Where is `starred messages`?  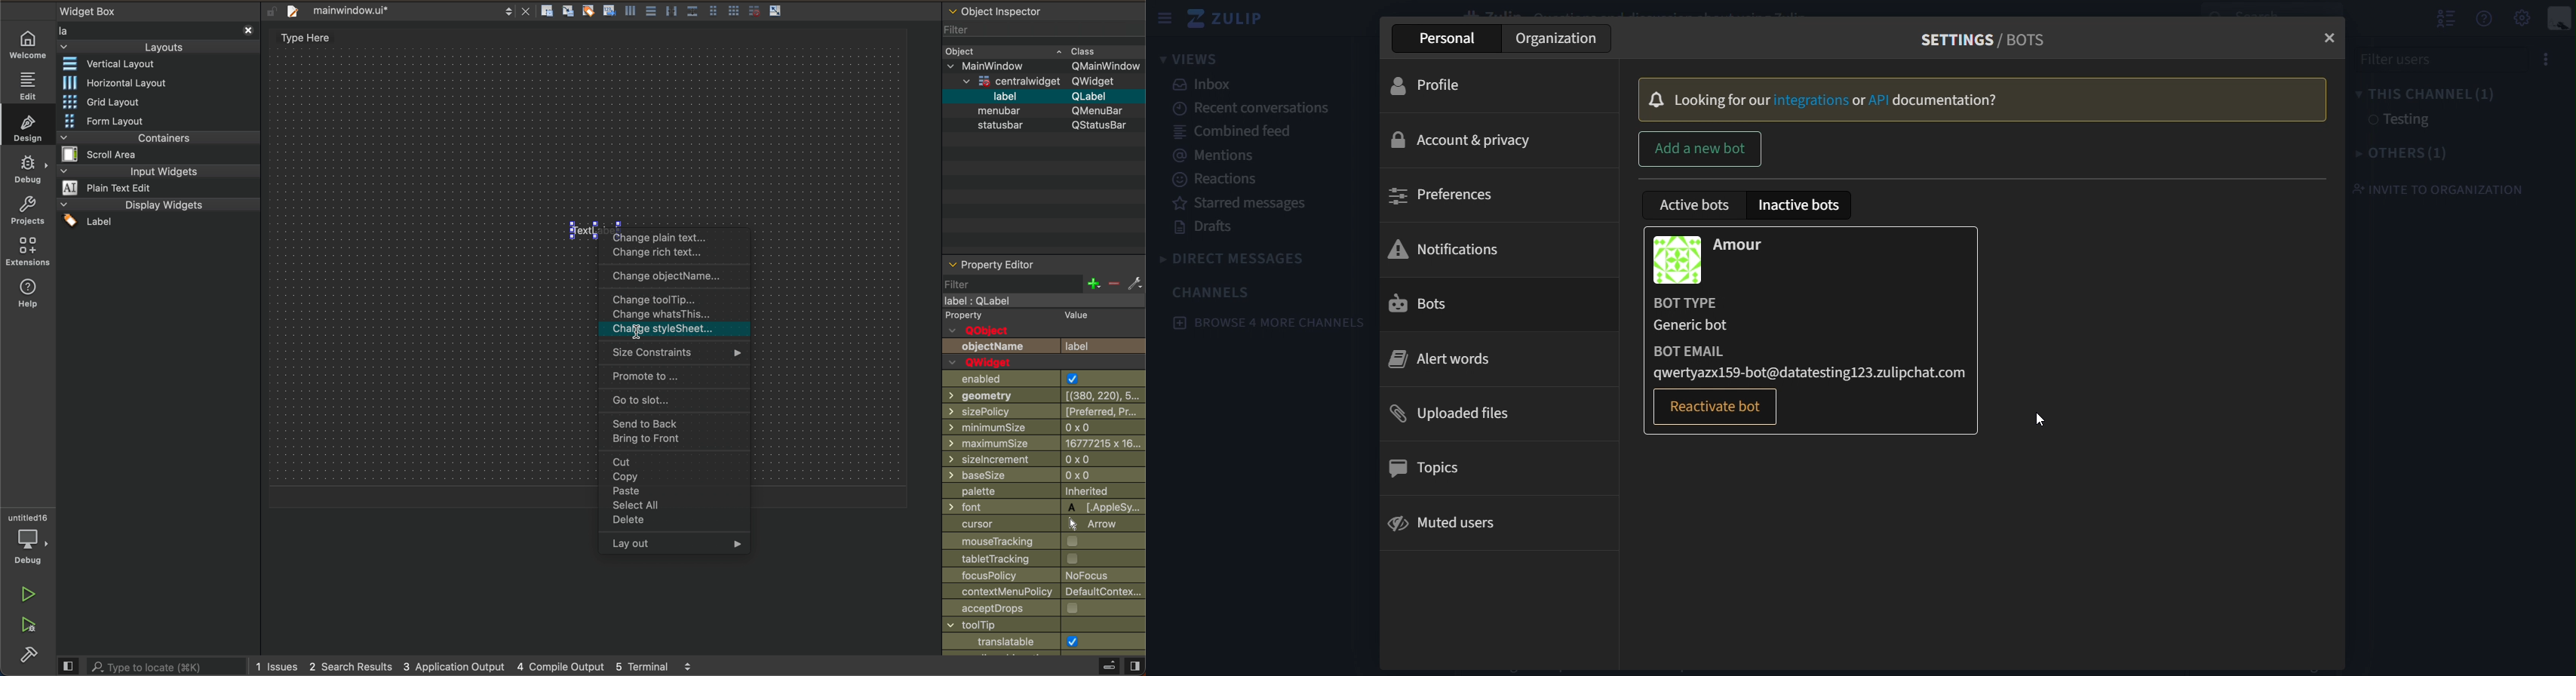
starred messages is located at coordinates (1243, 203).